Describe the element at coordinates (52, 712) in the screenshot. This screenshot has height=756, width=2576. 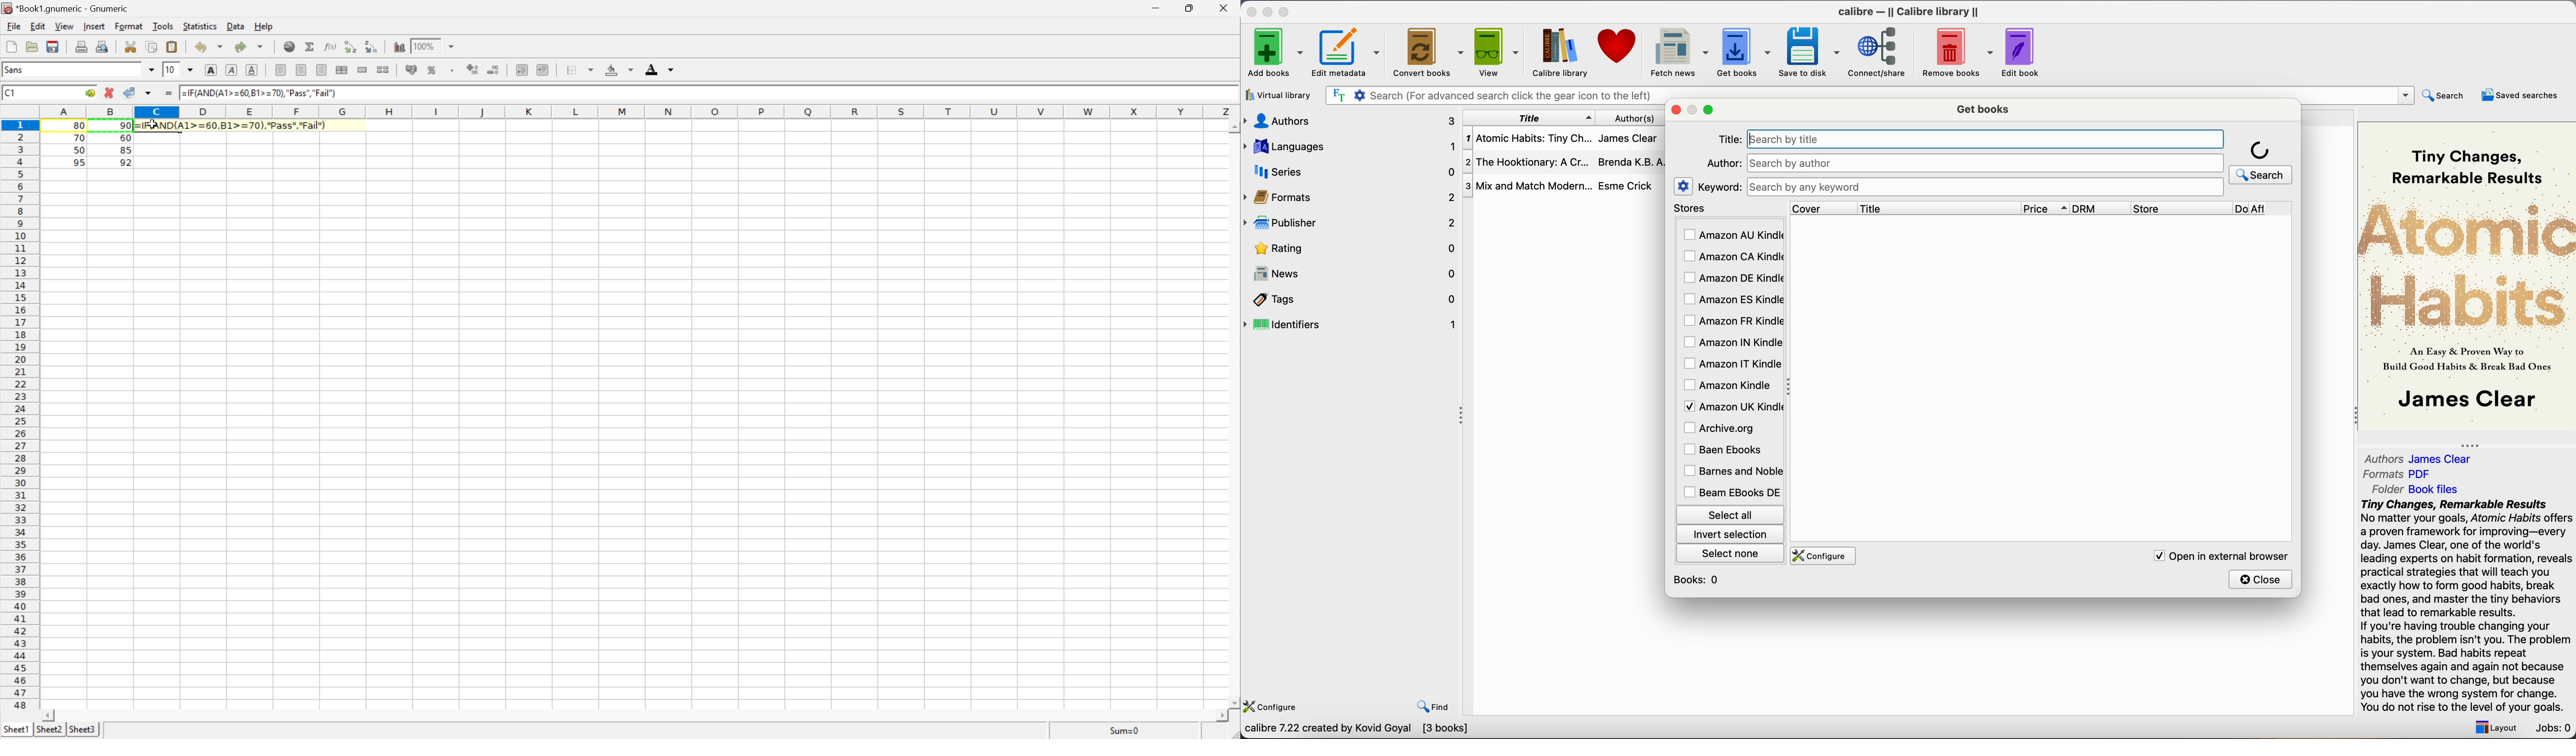
I see `Scroll Left` at that location.